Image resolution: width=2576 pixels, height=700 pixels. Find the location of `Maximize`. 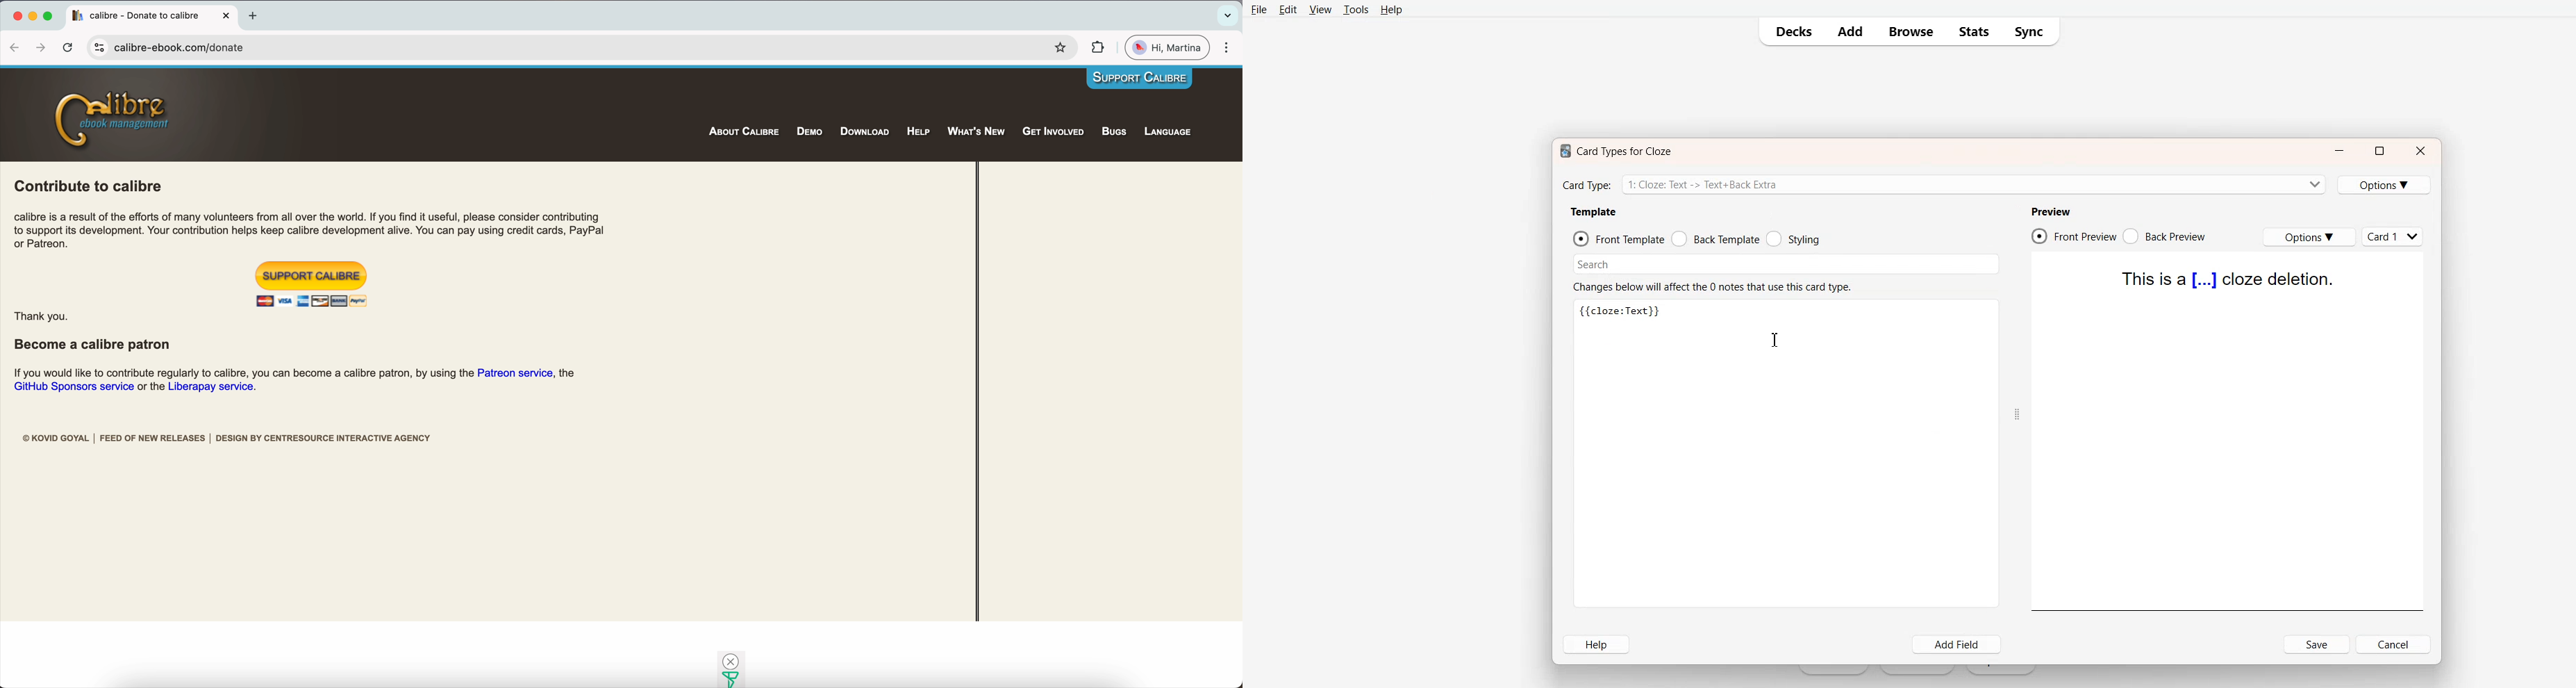

Maximize is located at coordinates (2379, 151).